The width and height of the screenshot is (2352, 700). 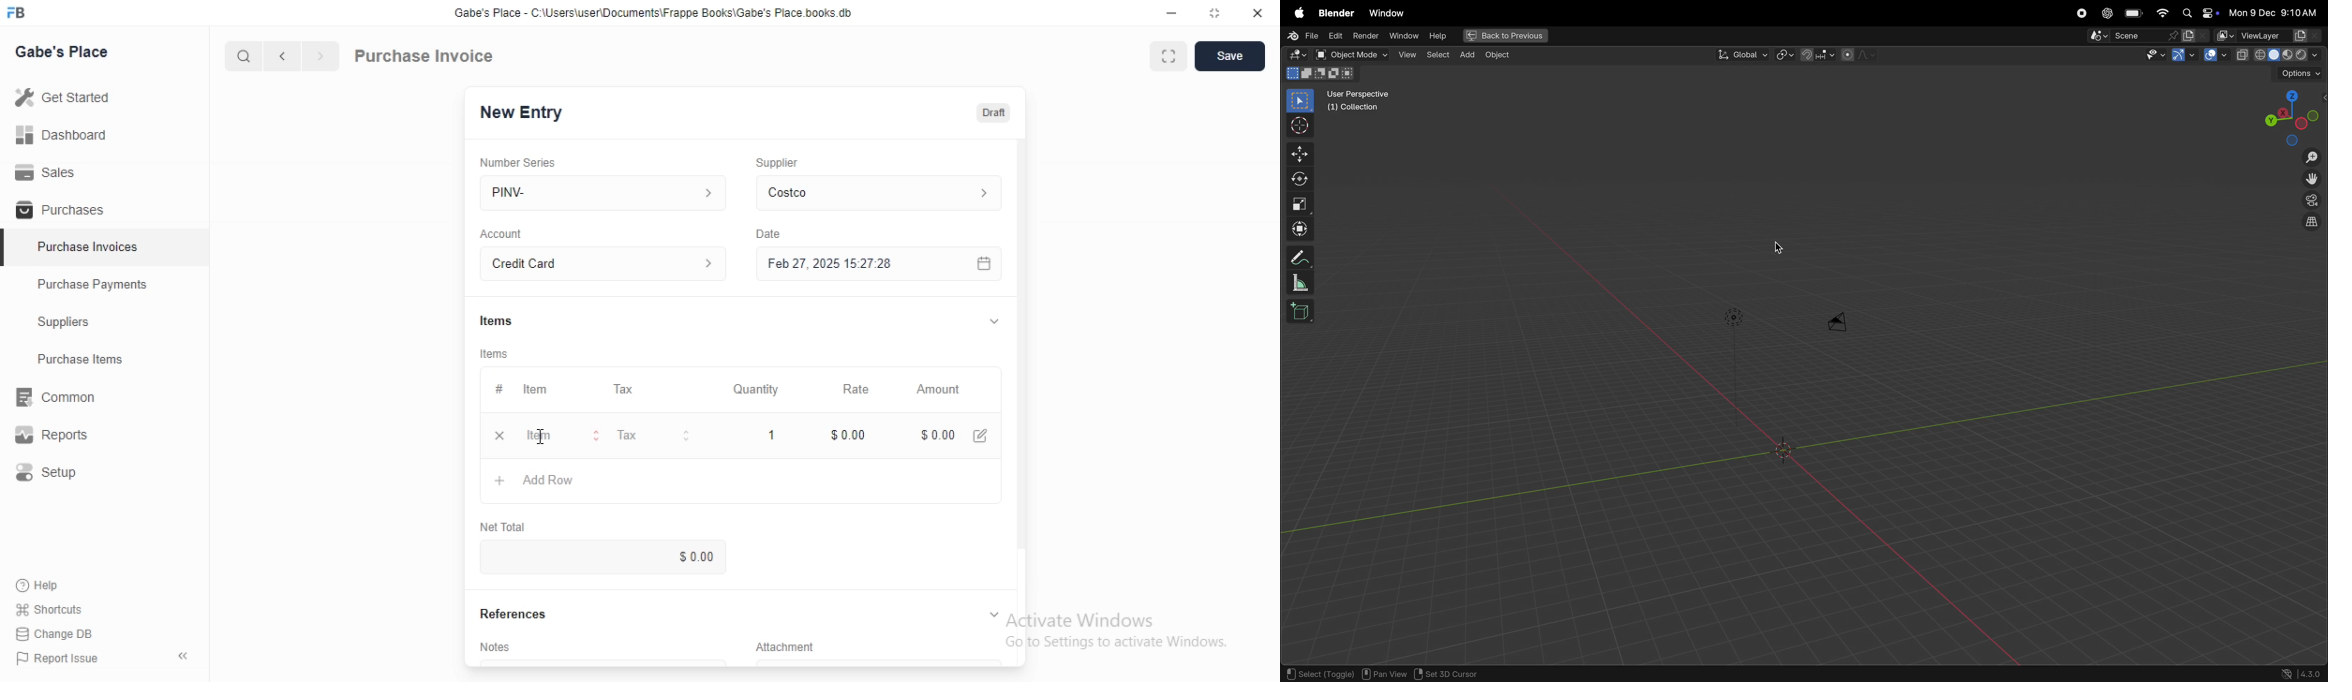 What do you see at coordinates (741, 481) in the screenshot?
I see `Add Row` at bounding box center [741, 481].